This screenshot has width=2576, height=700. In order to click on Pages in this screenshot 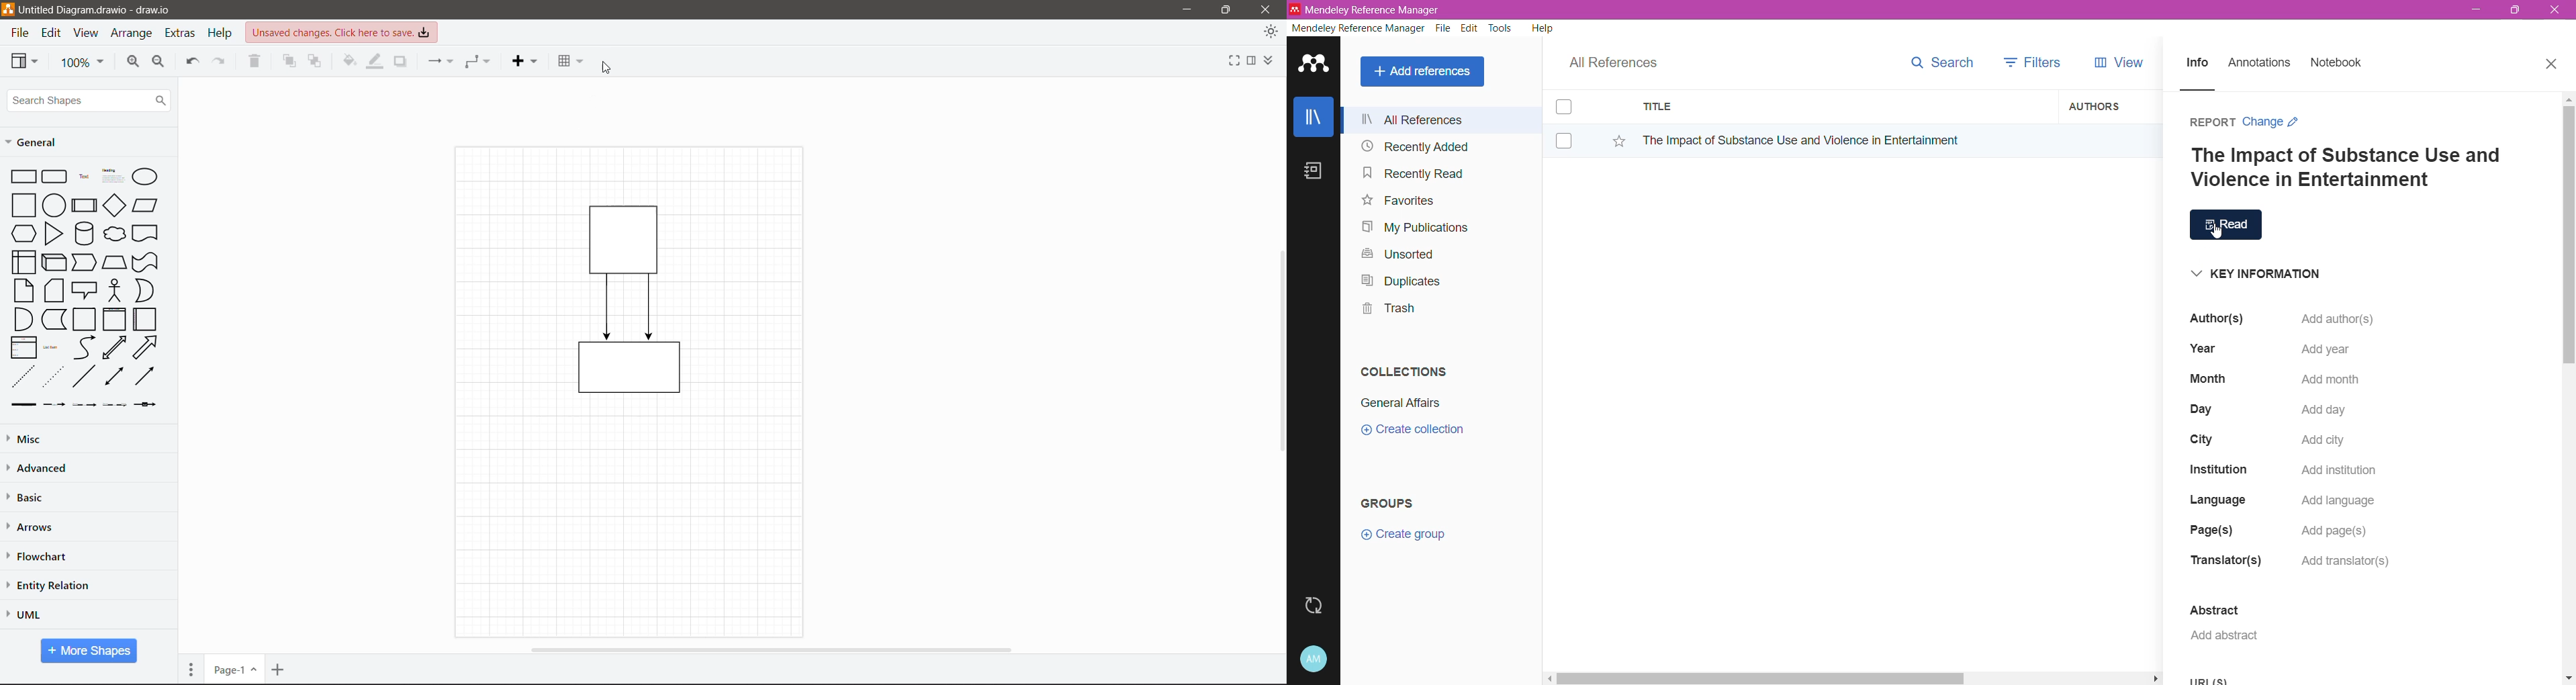, I will do `click(191, 669)`.